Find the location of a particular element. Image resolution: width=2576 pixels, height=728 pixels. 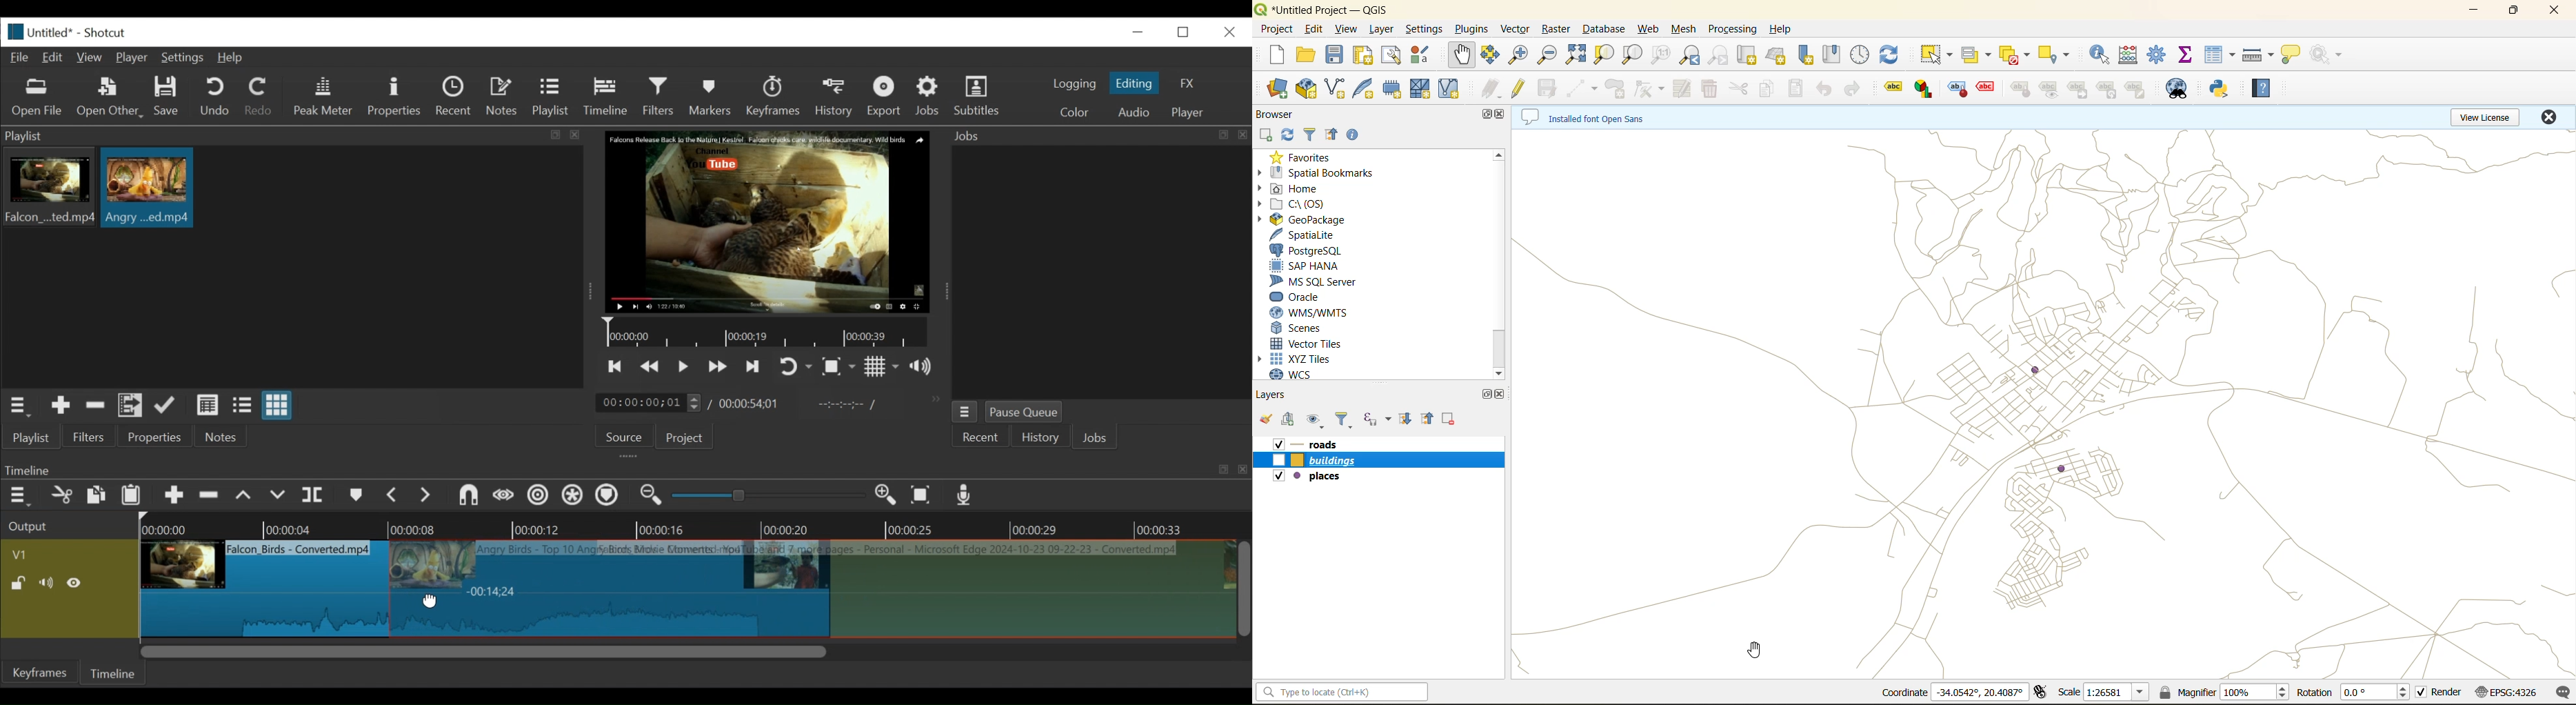

Source is located at coordinates (619, 439).